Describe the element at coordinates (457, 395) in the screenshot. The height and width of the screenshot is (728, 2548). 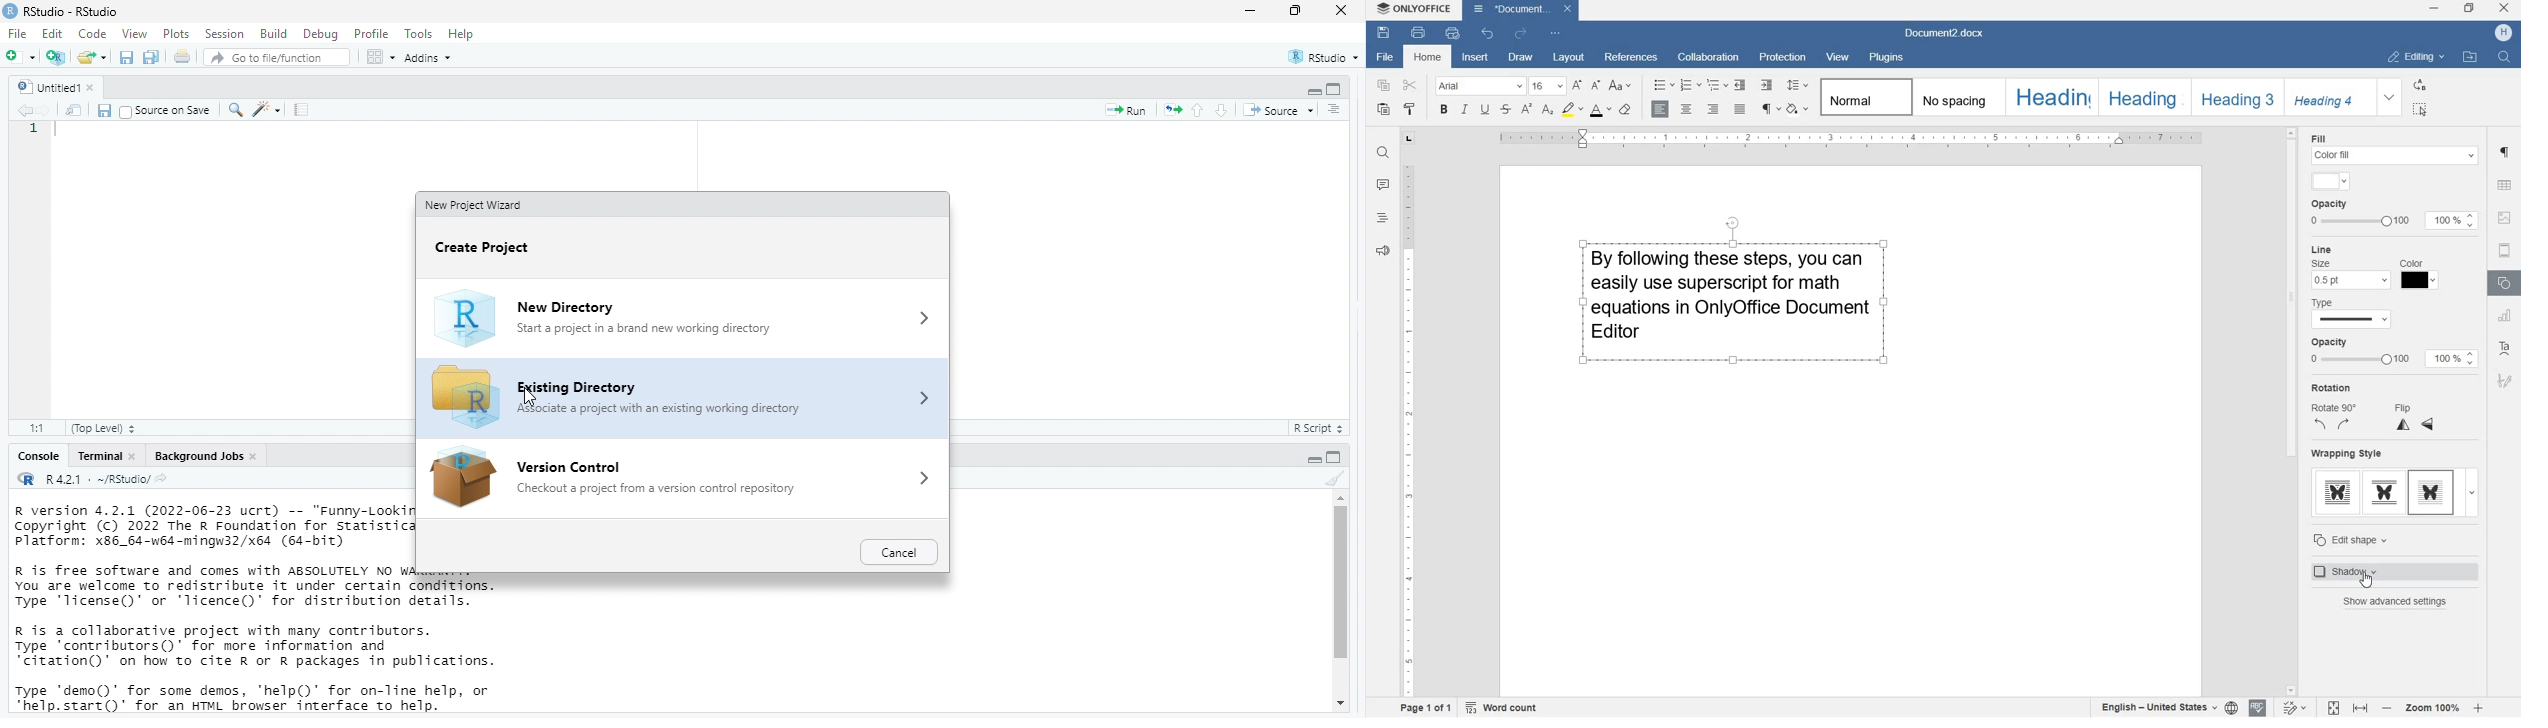
I see `icon for existing directory` at that location.